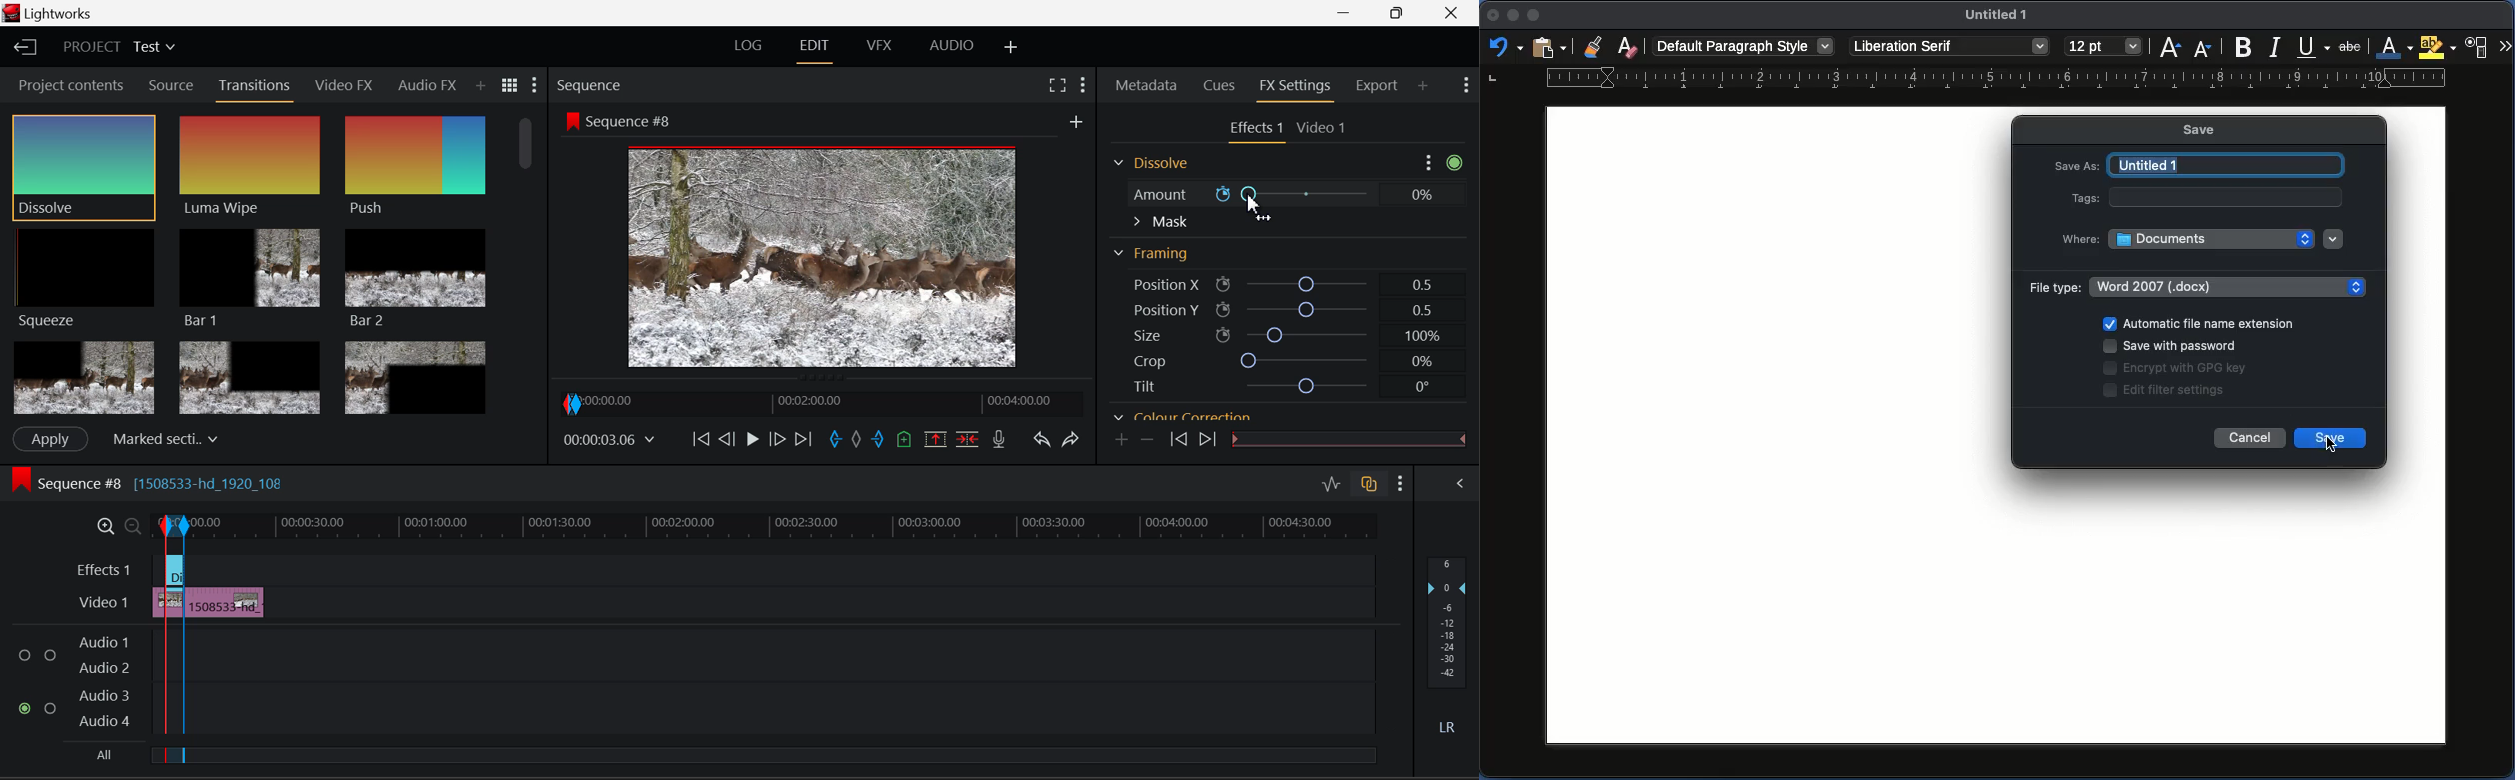  I want to click on Dissolve Section, so click(1156, 164).